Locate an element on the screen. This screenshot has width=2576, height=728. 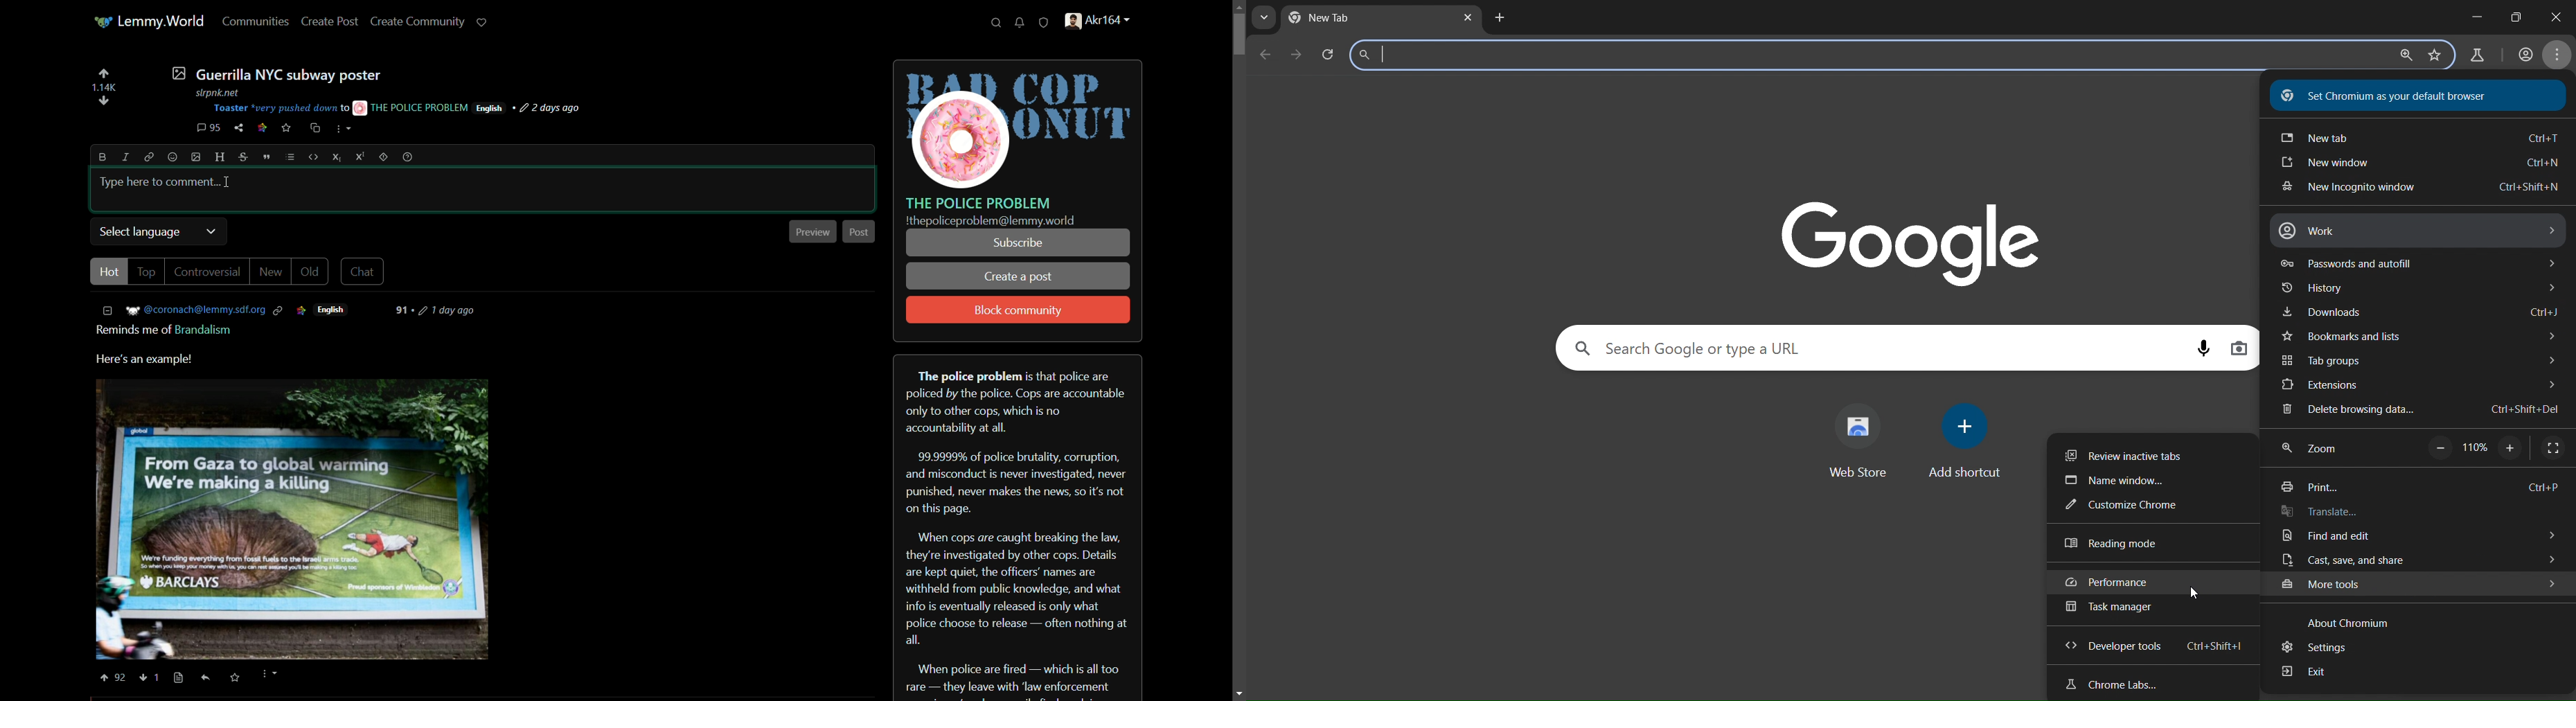
upvote is located at coordinates (103, 73).